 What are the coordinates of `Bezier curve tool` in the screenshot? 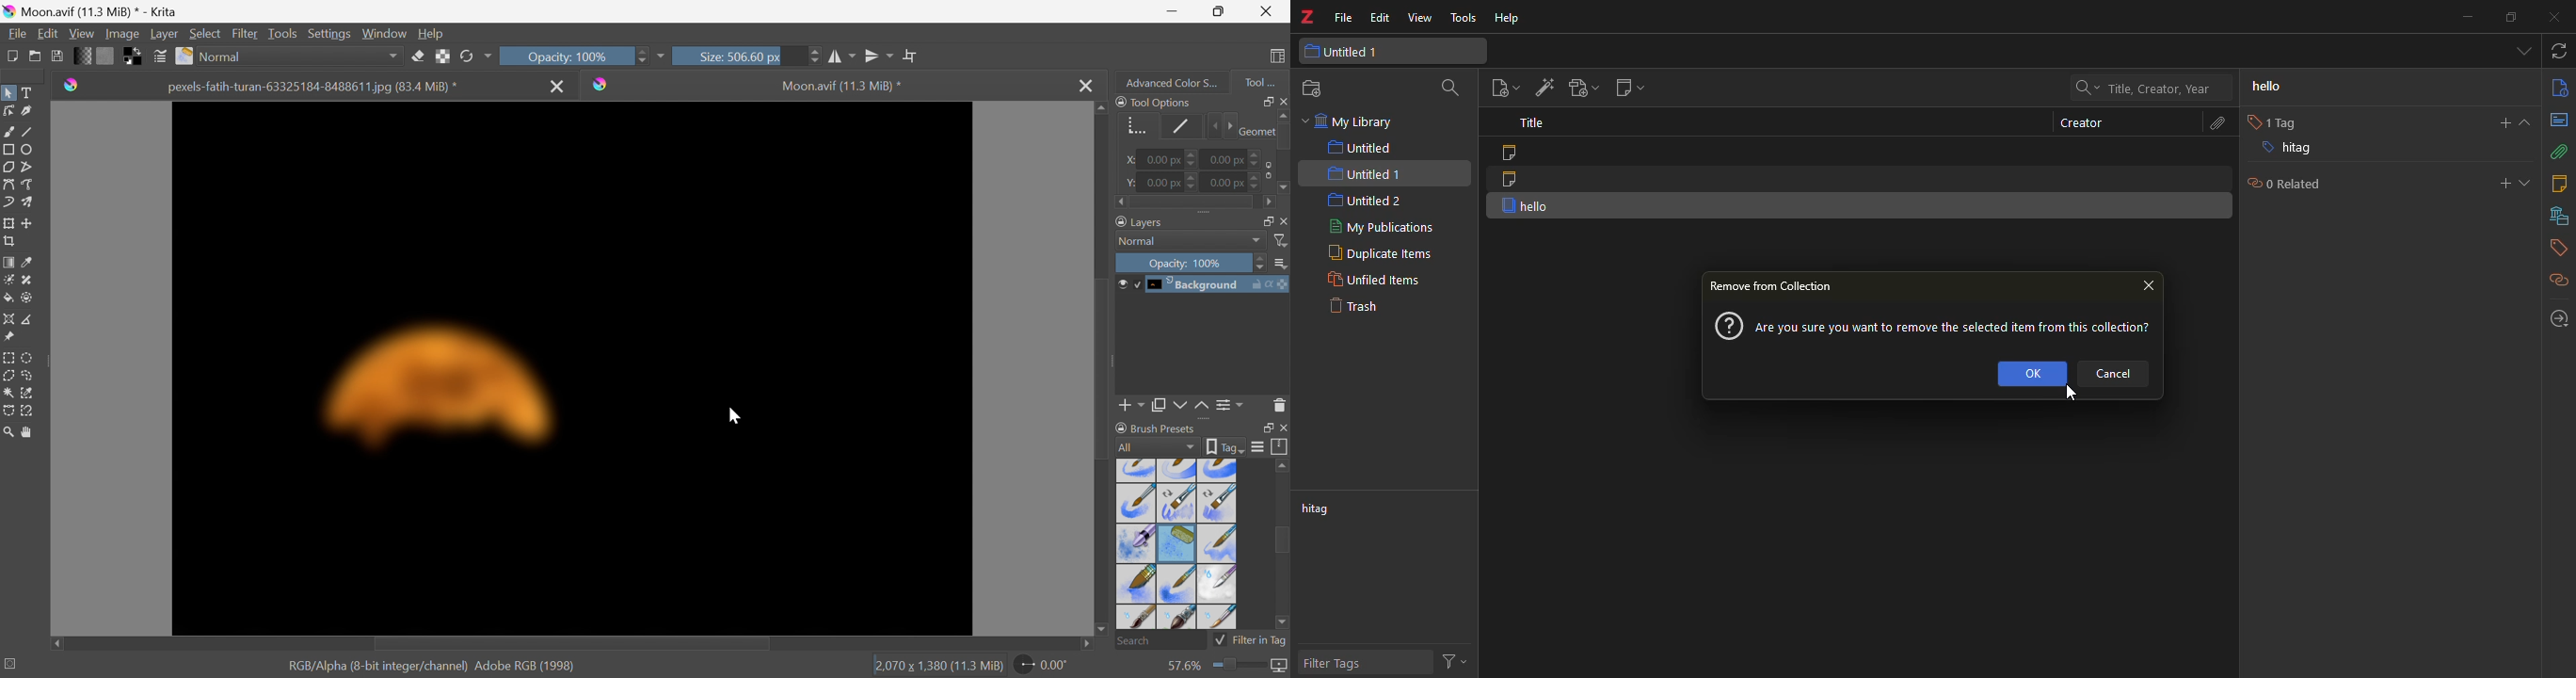 It's located at (8, 184).